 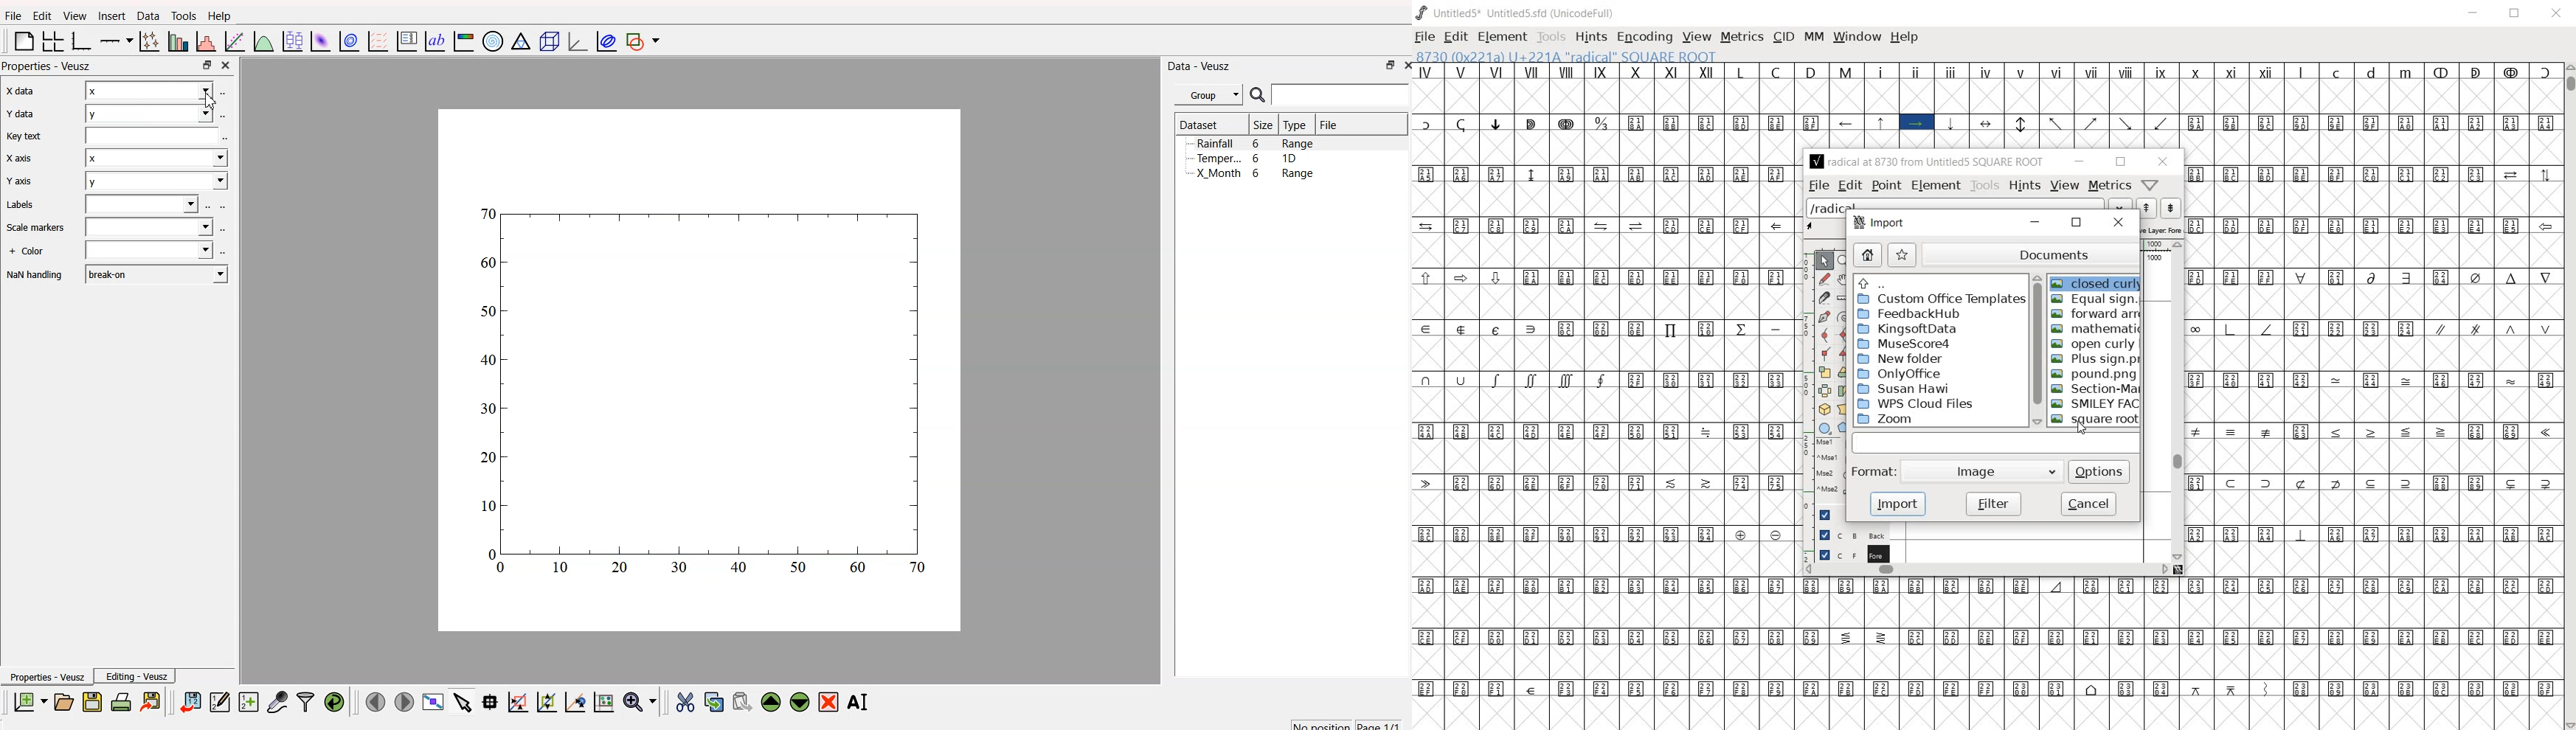 I want to click on EDIT, so click(x=1454, y=36).